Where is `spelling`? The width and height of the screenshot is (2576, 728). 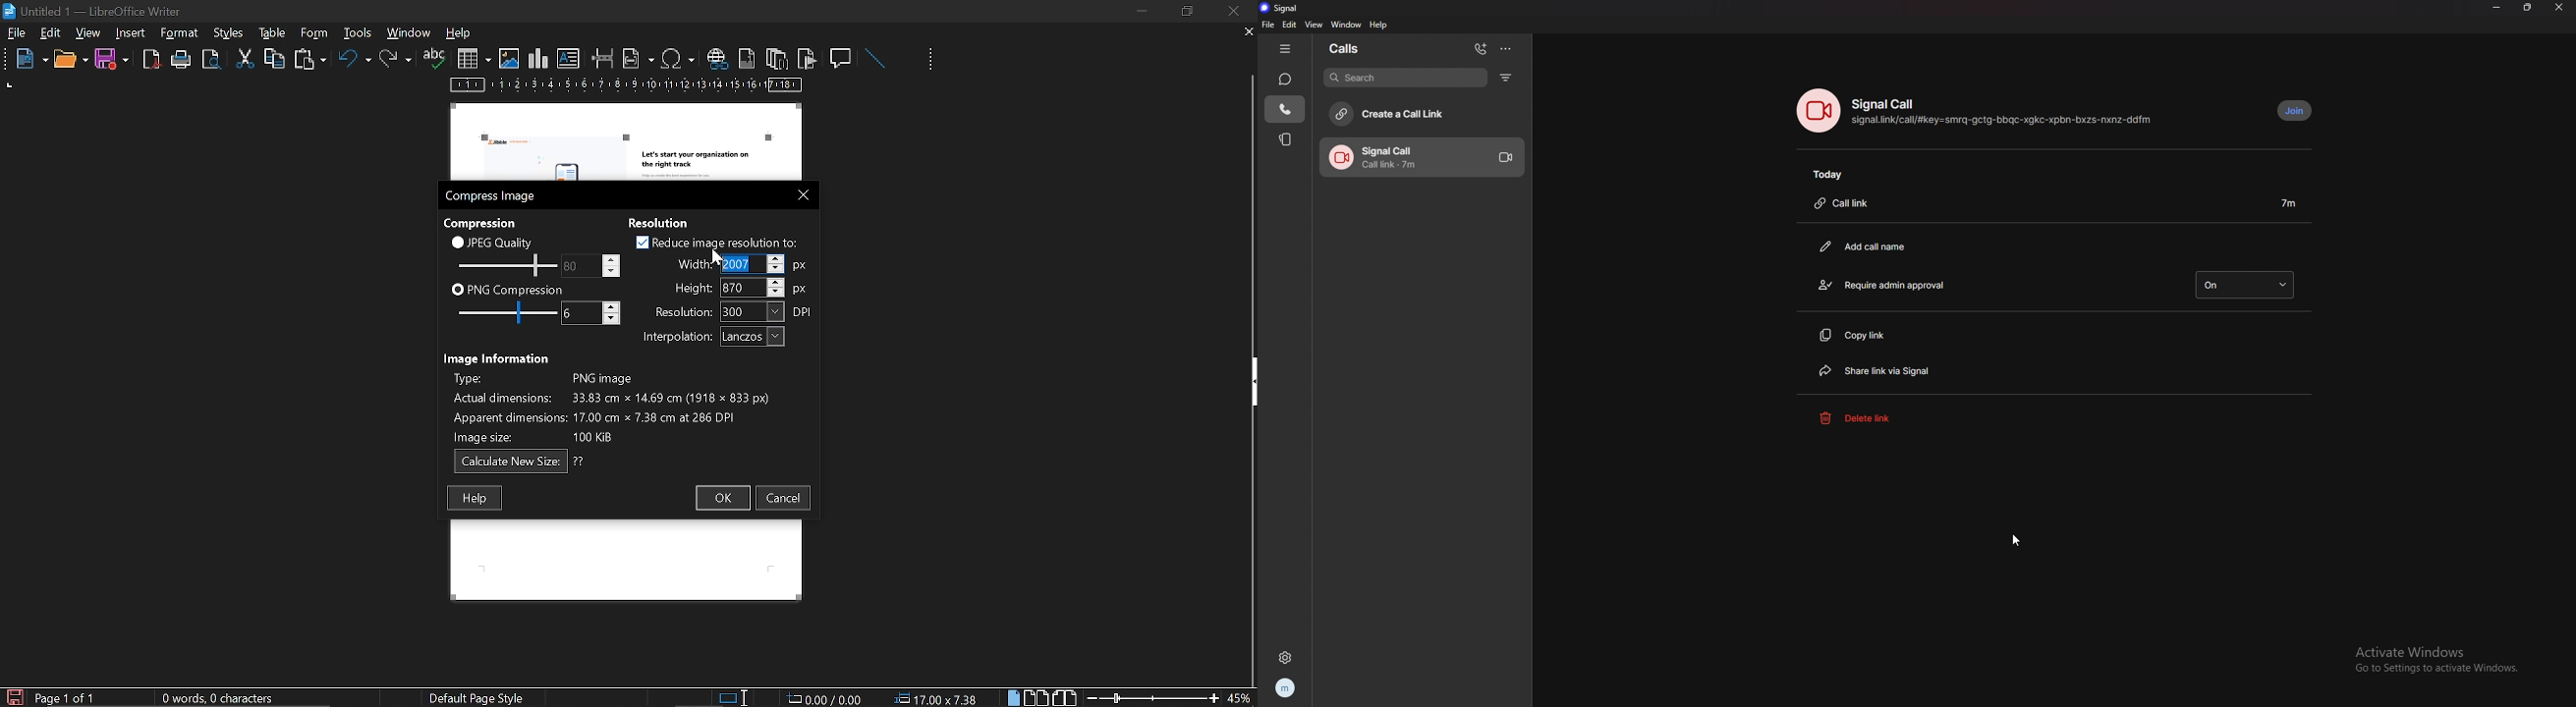 spelling is located at coordinates (434, 59).